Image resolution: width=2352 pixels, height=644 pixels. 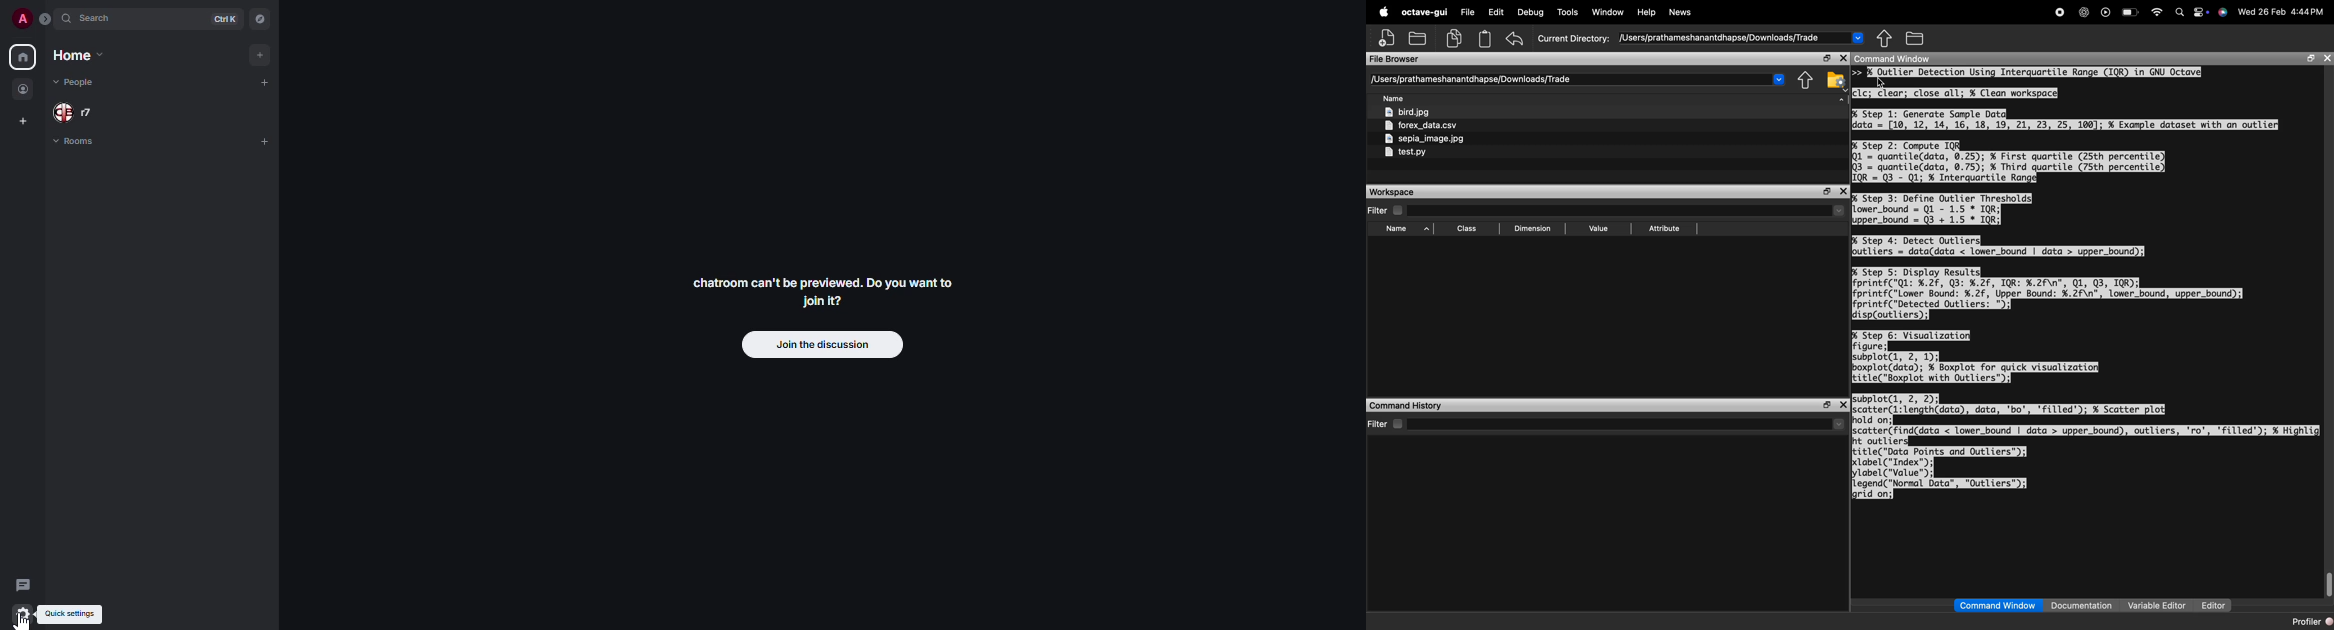 What do you see at coordinates (43, 19) in the screenshot?
I see `expand` at bounding box center [43, 19].